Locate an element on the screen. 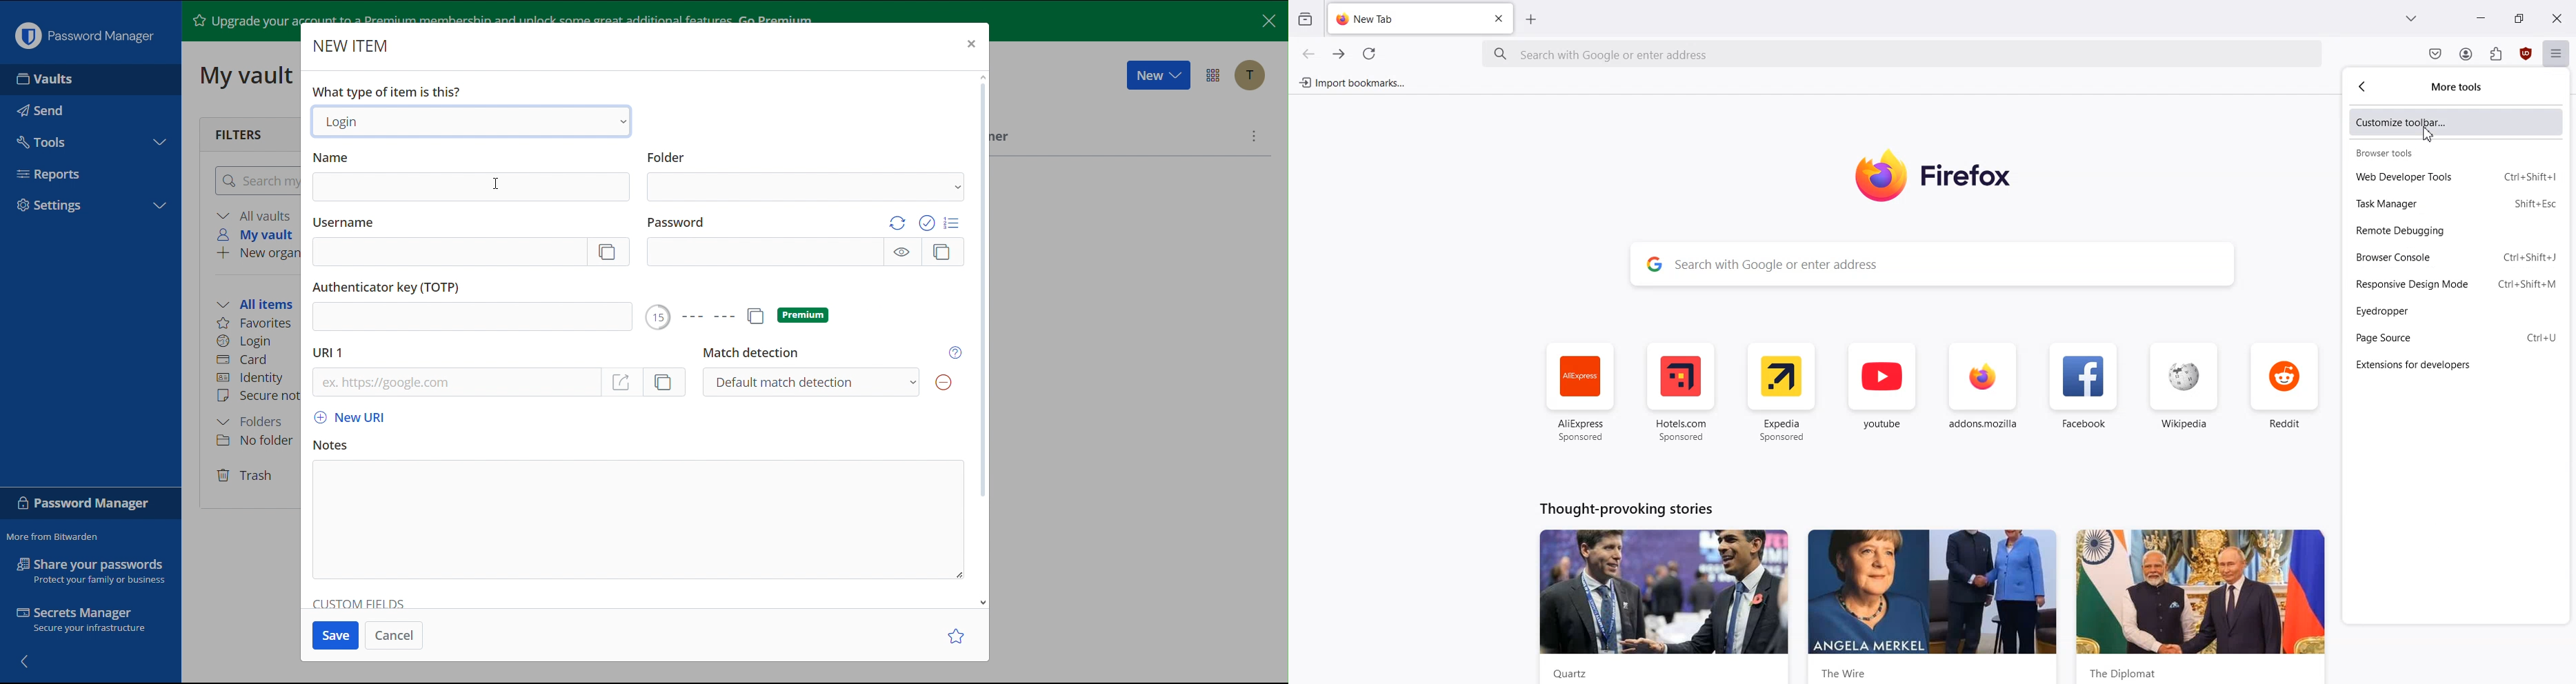 The height and width of the screenshot is (700, 2576). Hotel.com Sponsored is located at coordinates (1684, 392).